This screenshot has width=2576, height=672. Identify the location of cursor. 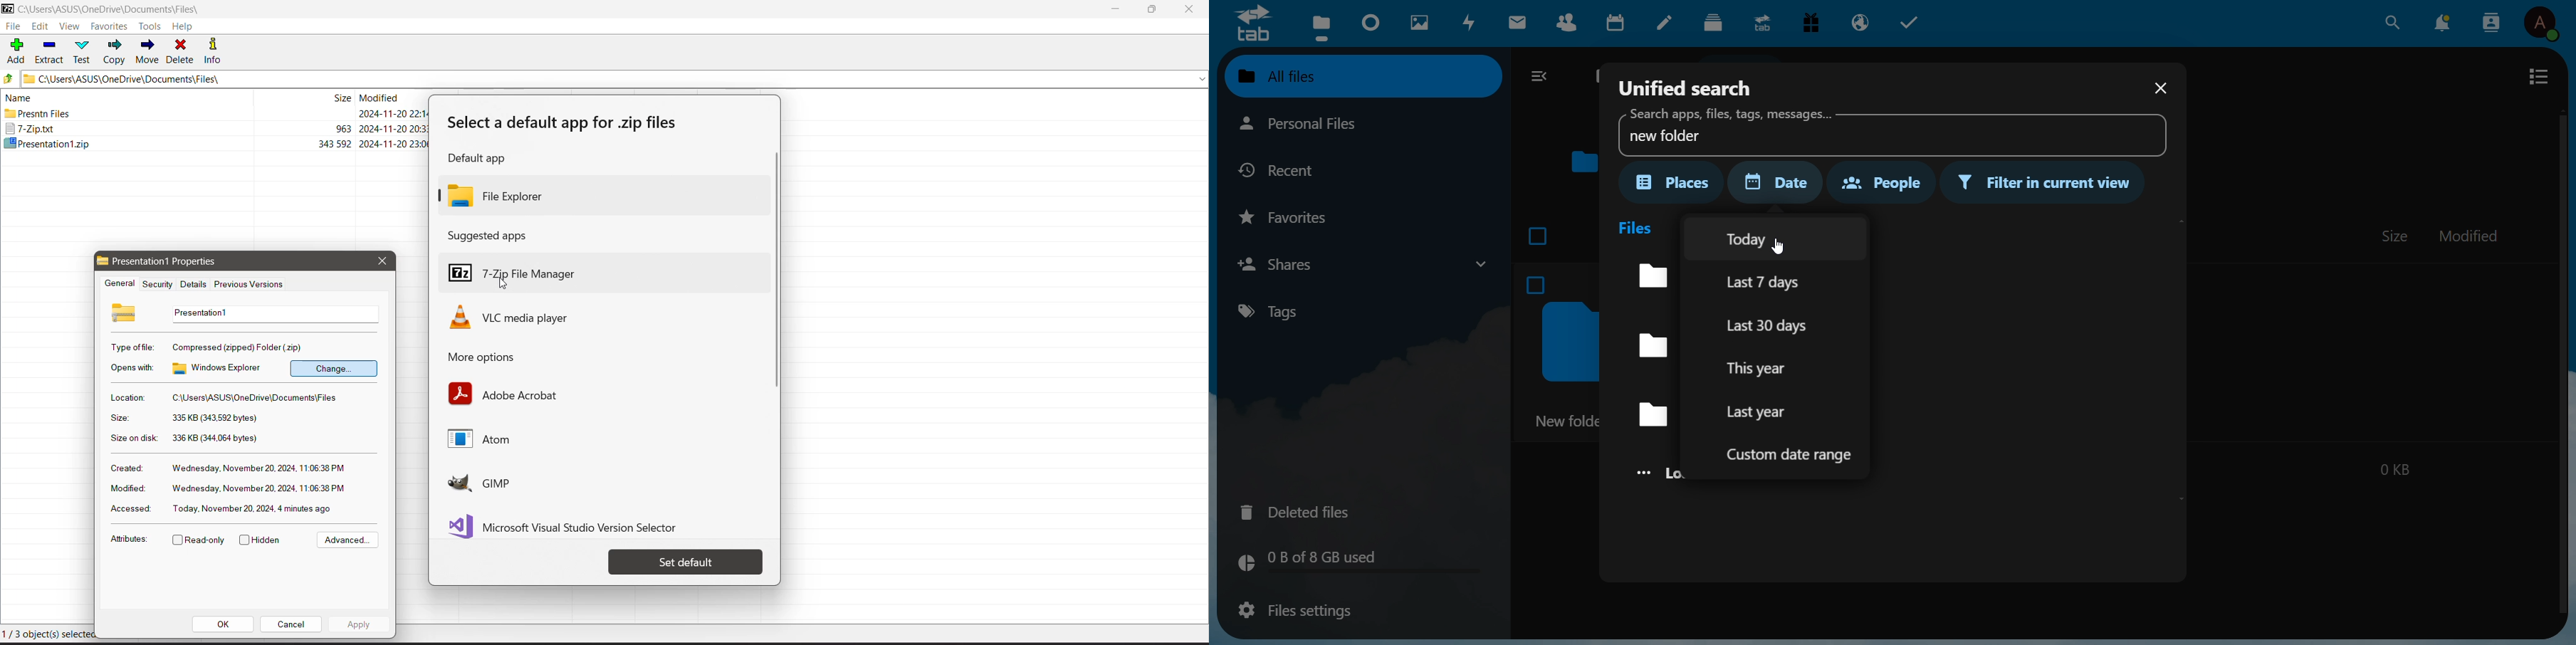
(1794, 255).